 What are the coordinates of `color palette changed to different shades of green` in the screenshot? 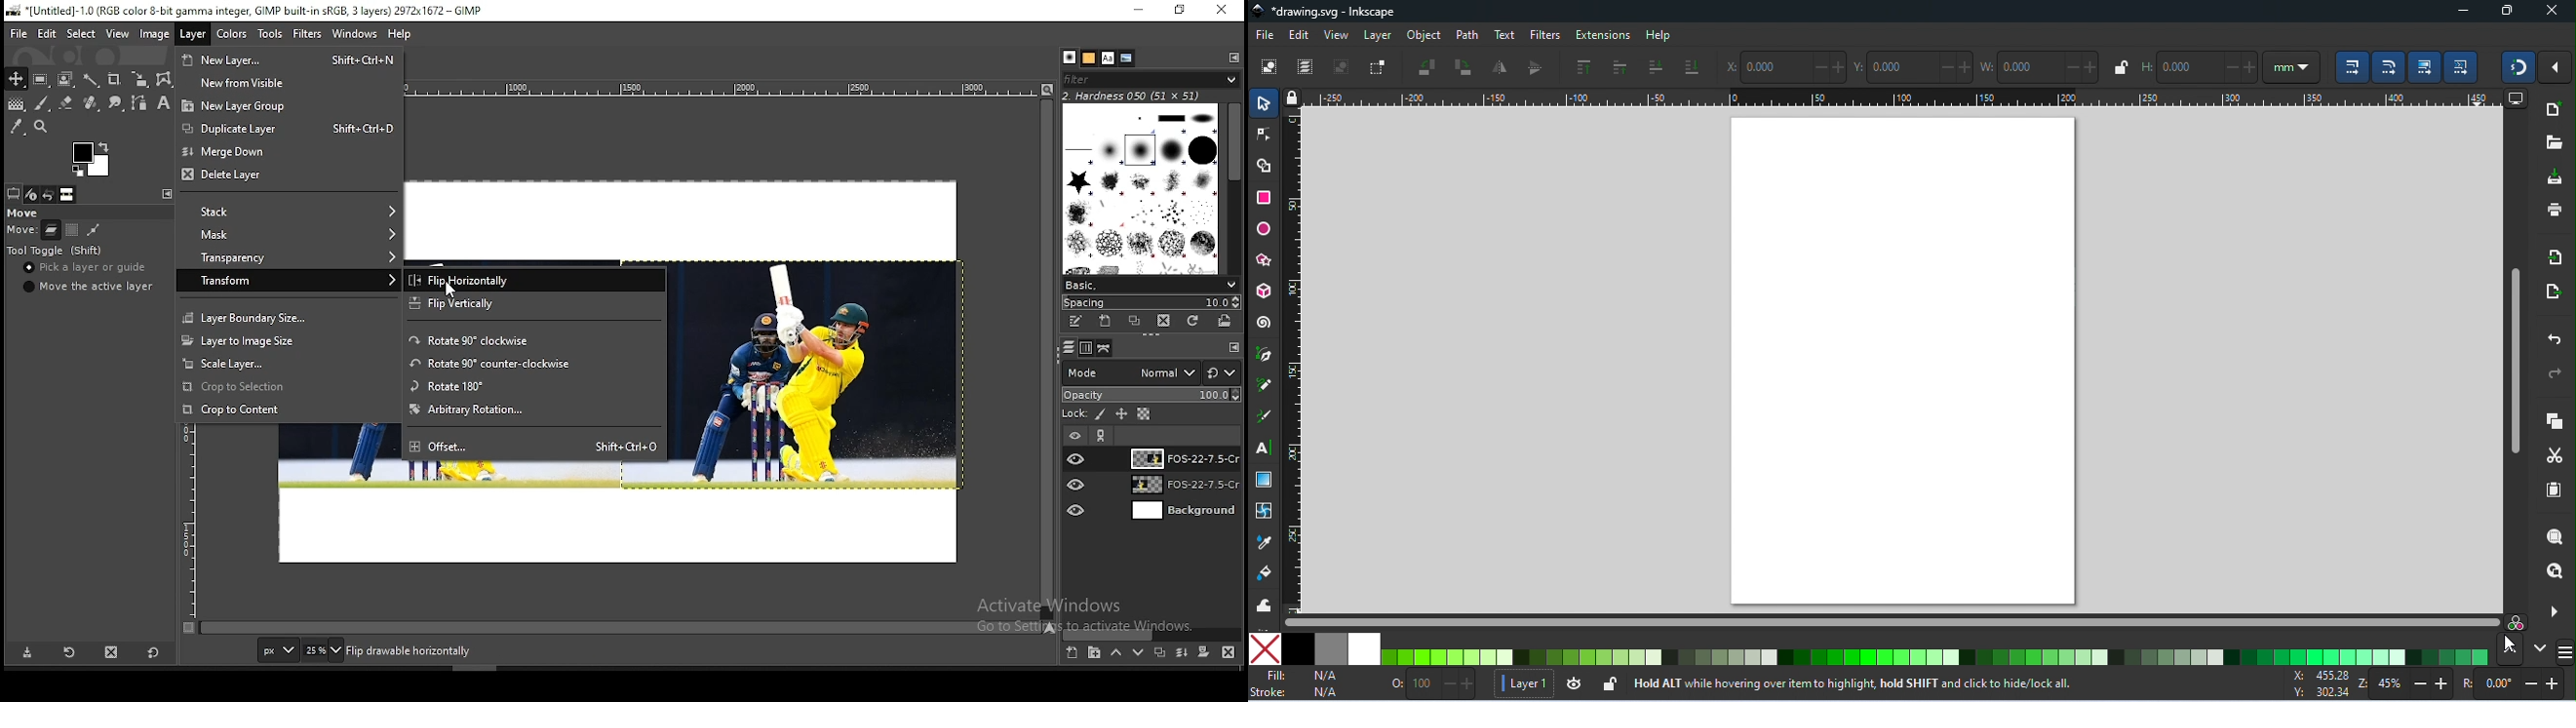 It's located at (1937, 657).